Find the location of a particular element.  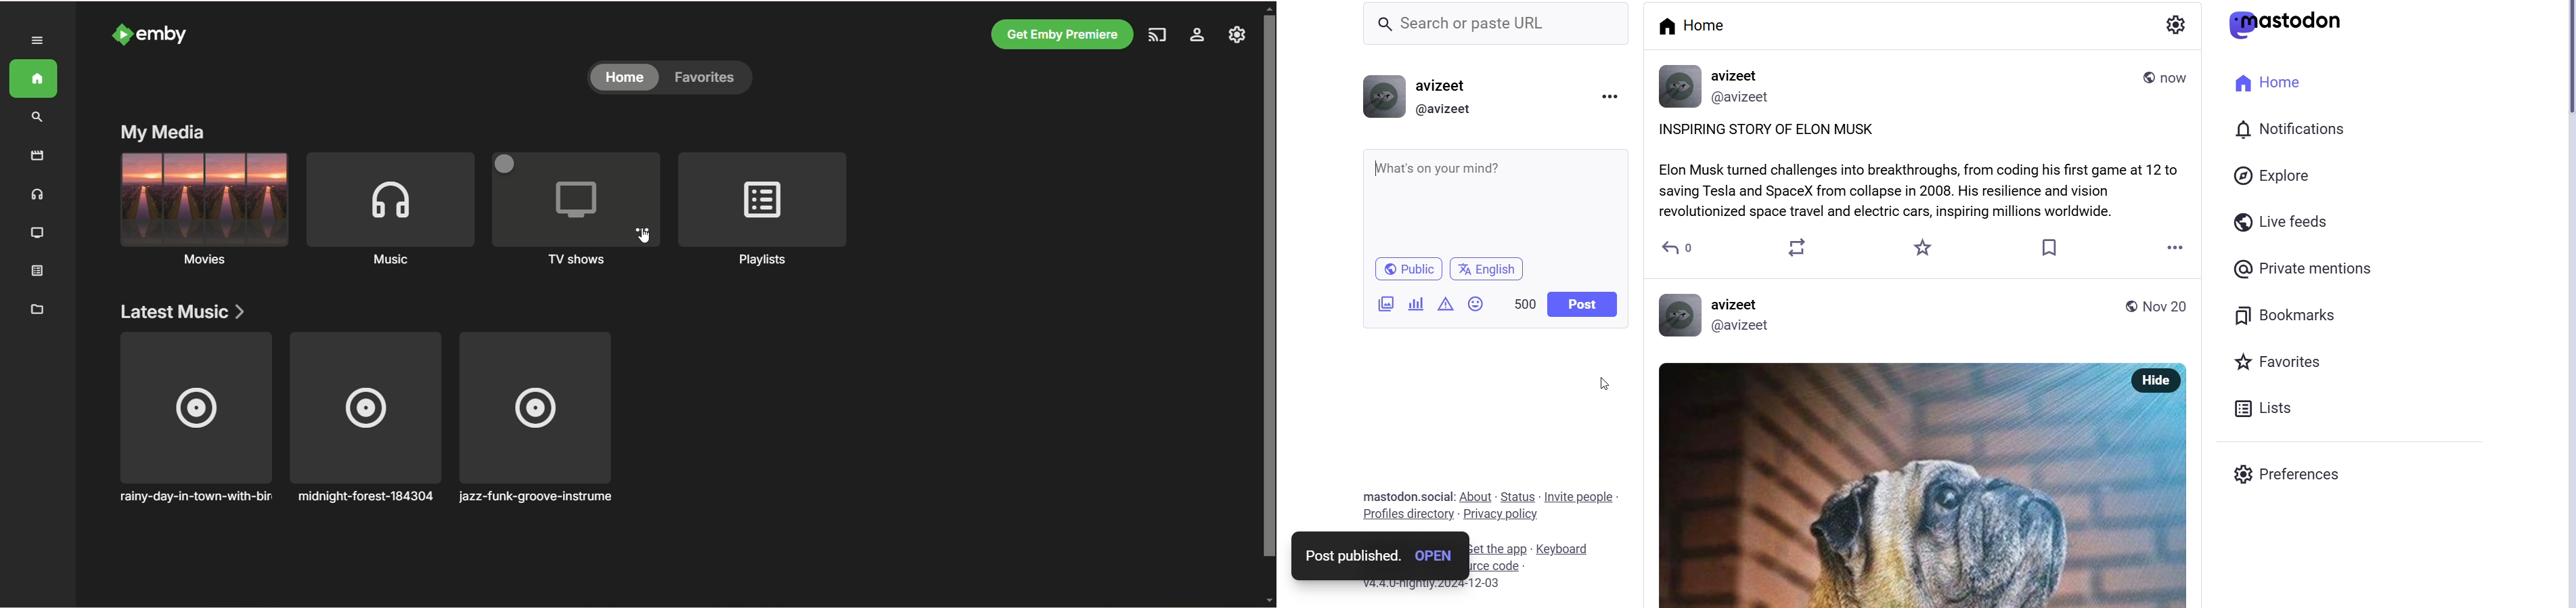

global post is located at coordinates (2125, 309).